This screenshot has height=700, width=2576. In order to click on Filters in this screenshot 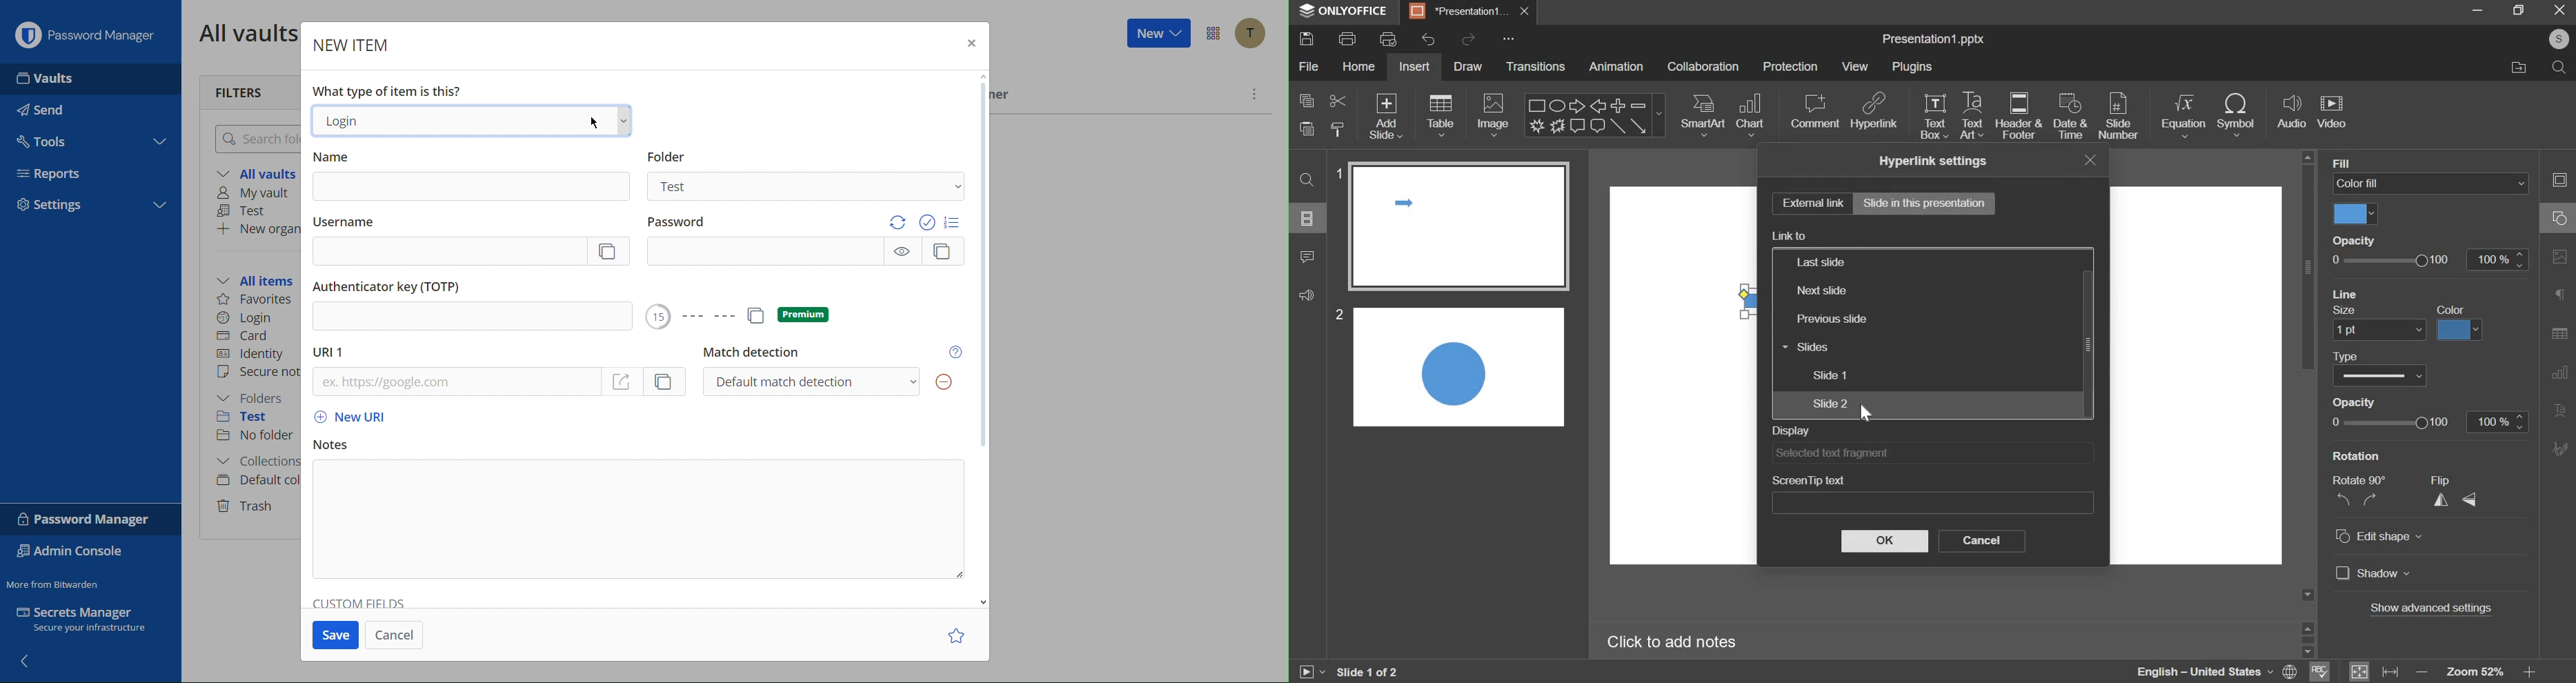, I will do `click(239, 94)`.